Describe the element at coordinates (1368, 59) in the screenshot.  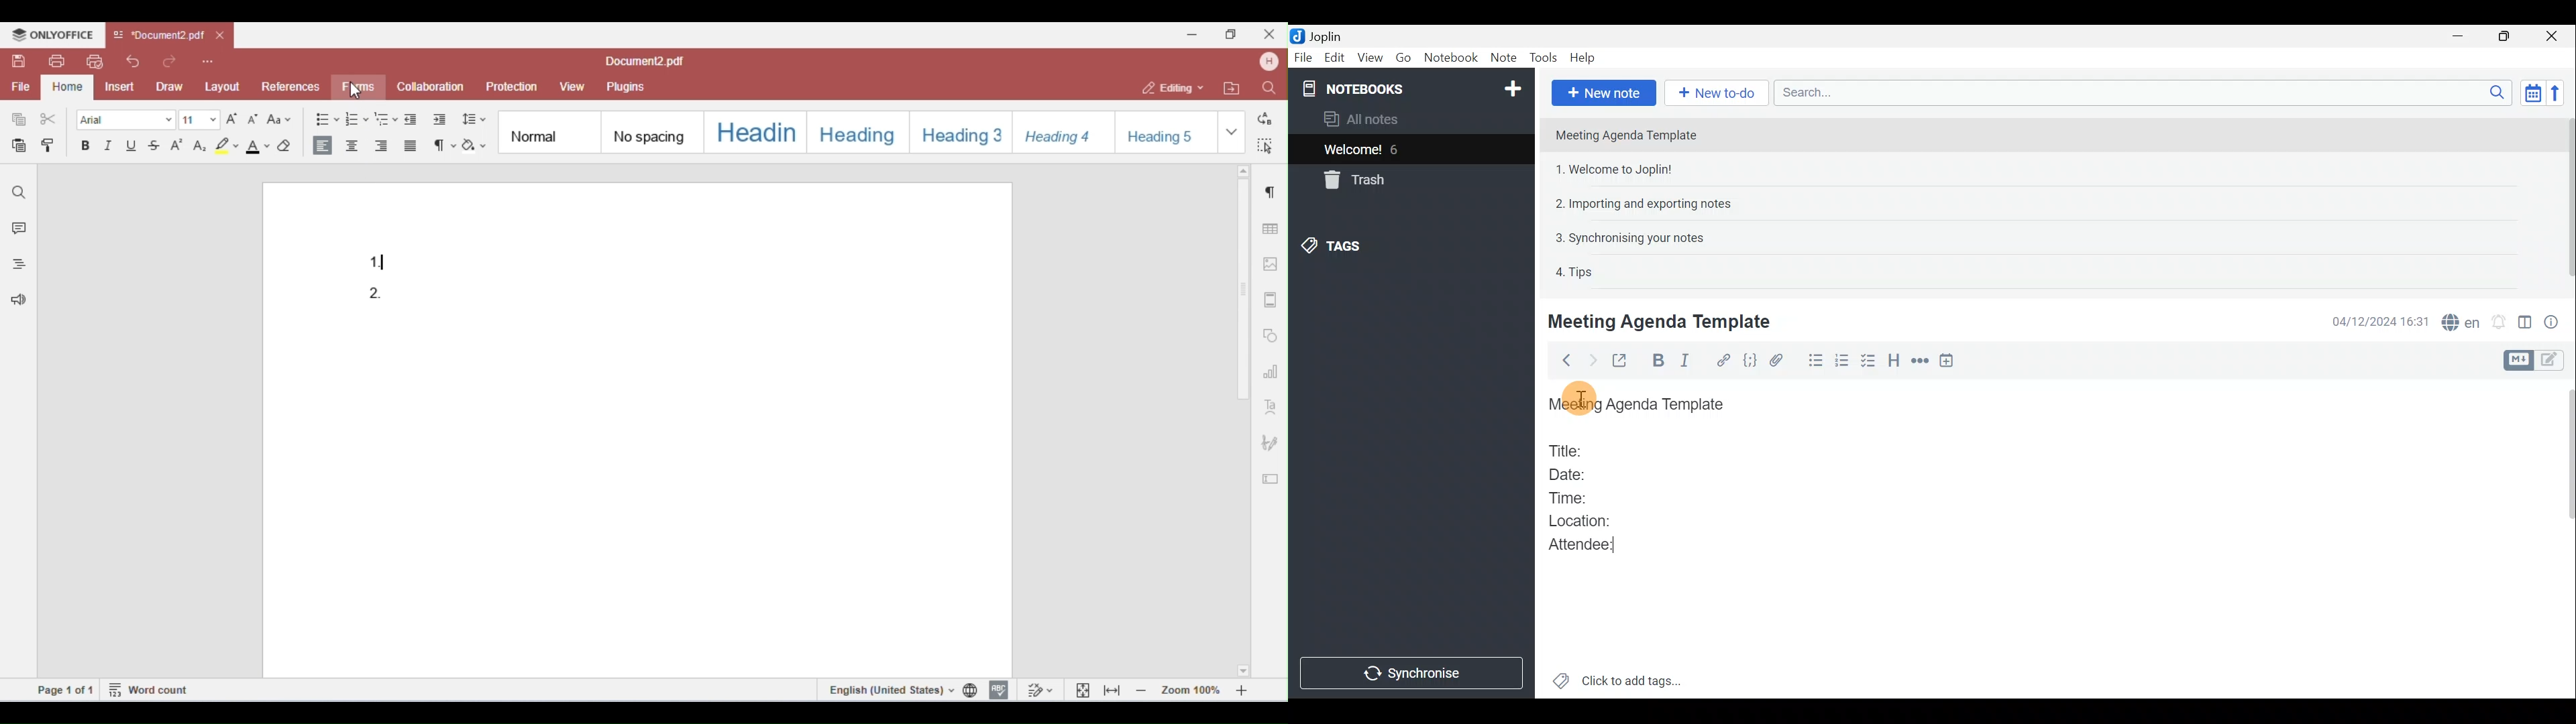
I see `View` at that location.